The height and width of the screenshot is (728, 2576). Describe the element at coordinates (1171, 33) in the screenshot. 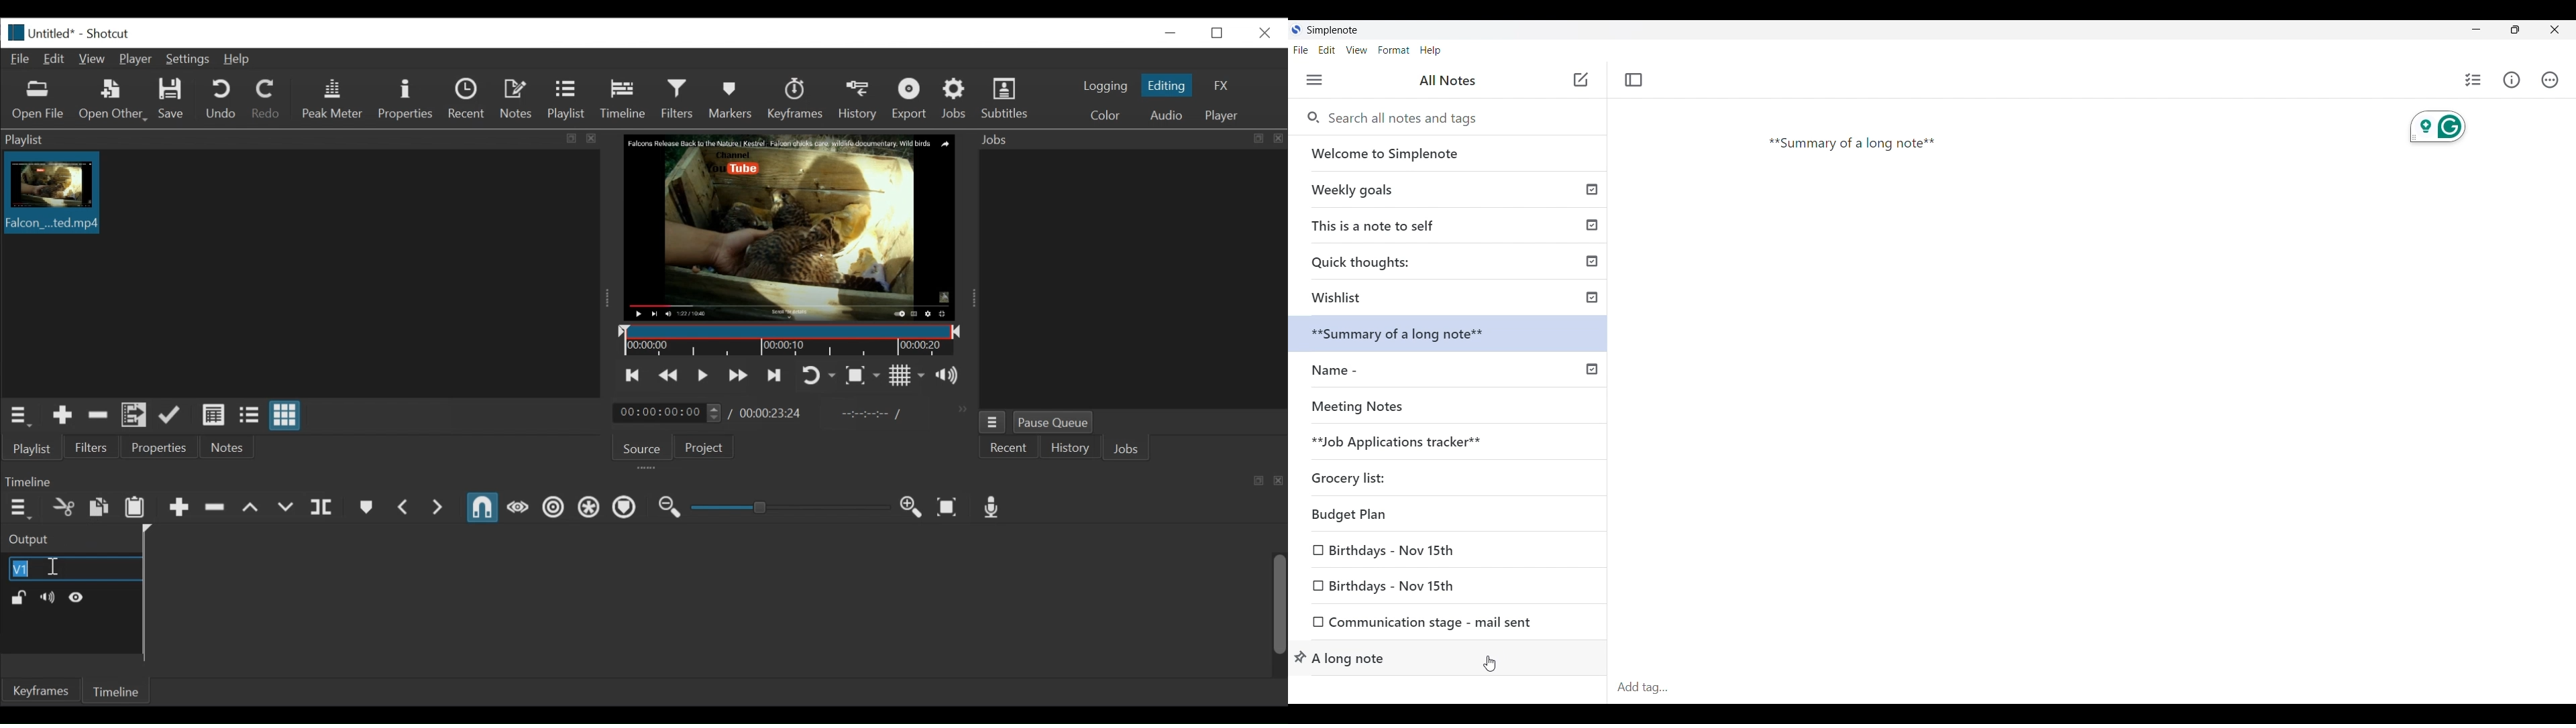

I see `minimize` at that location.